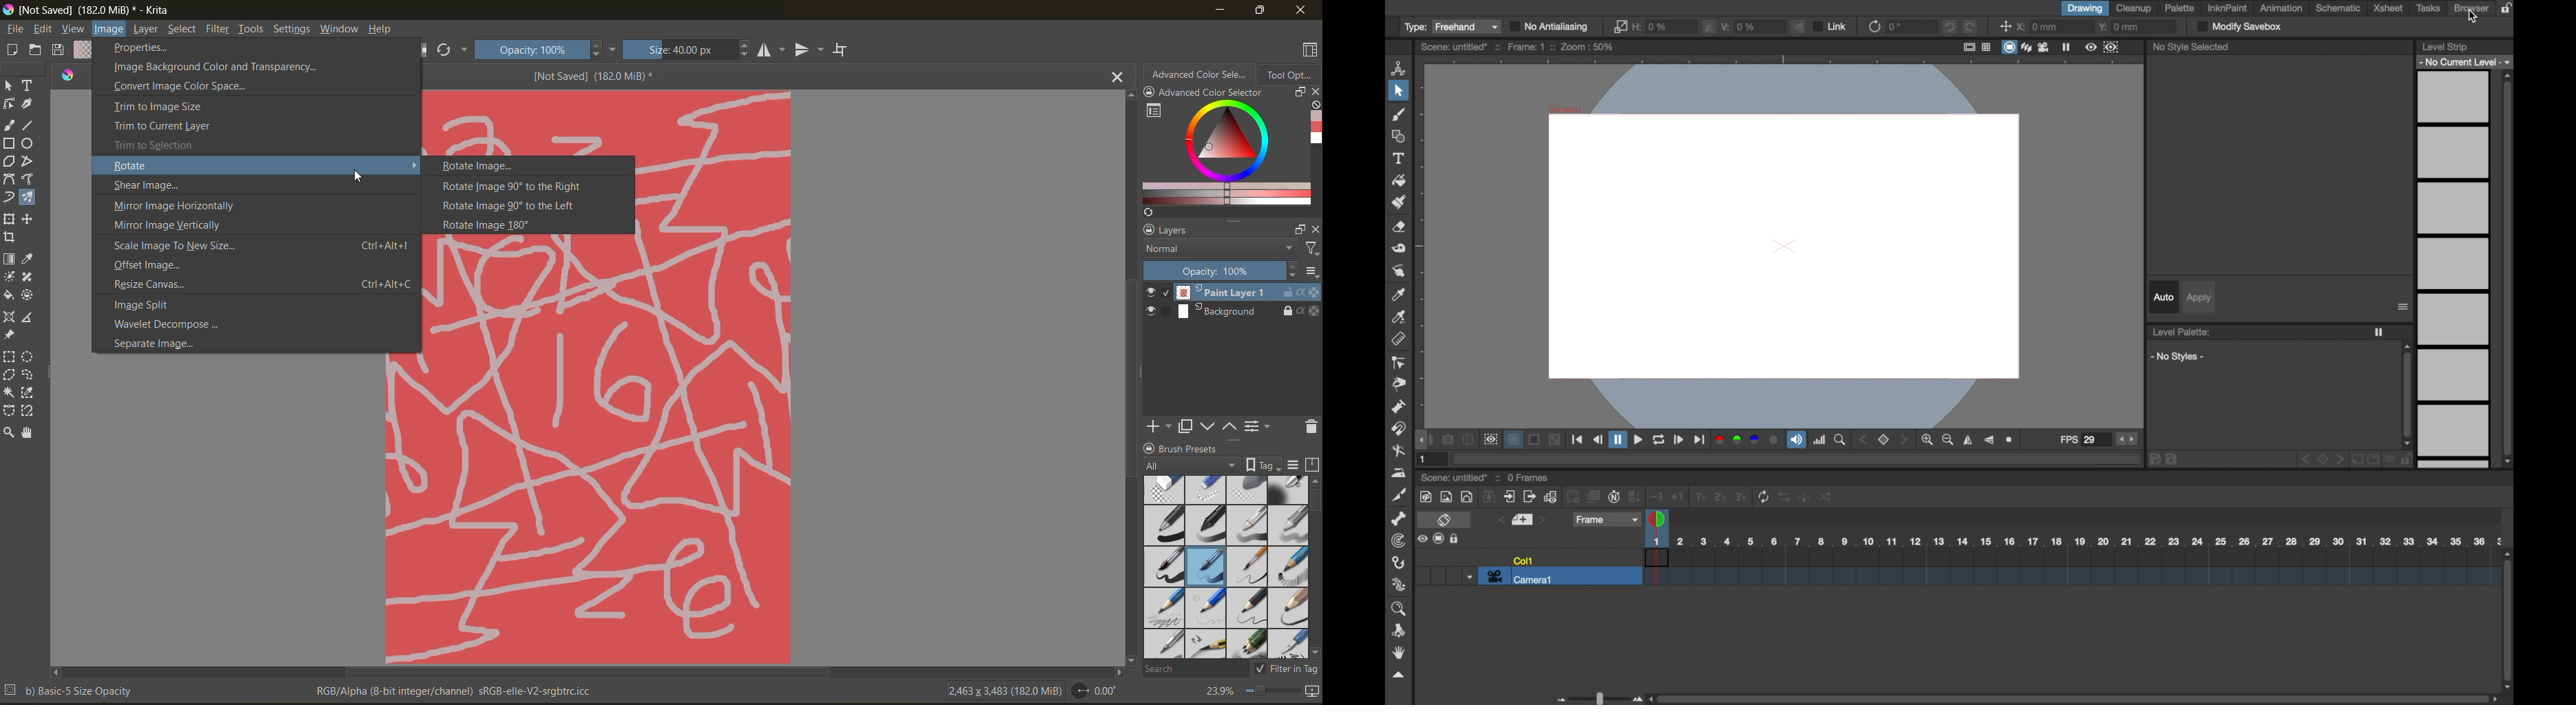 This screenshot has height=728, width=2576. I want to click on playhead, so click(1658, 521).